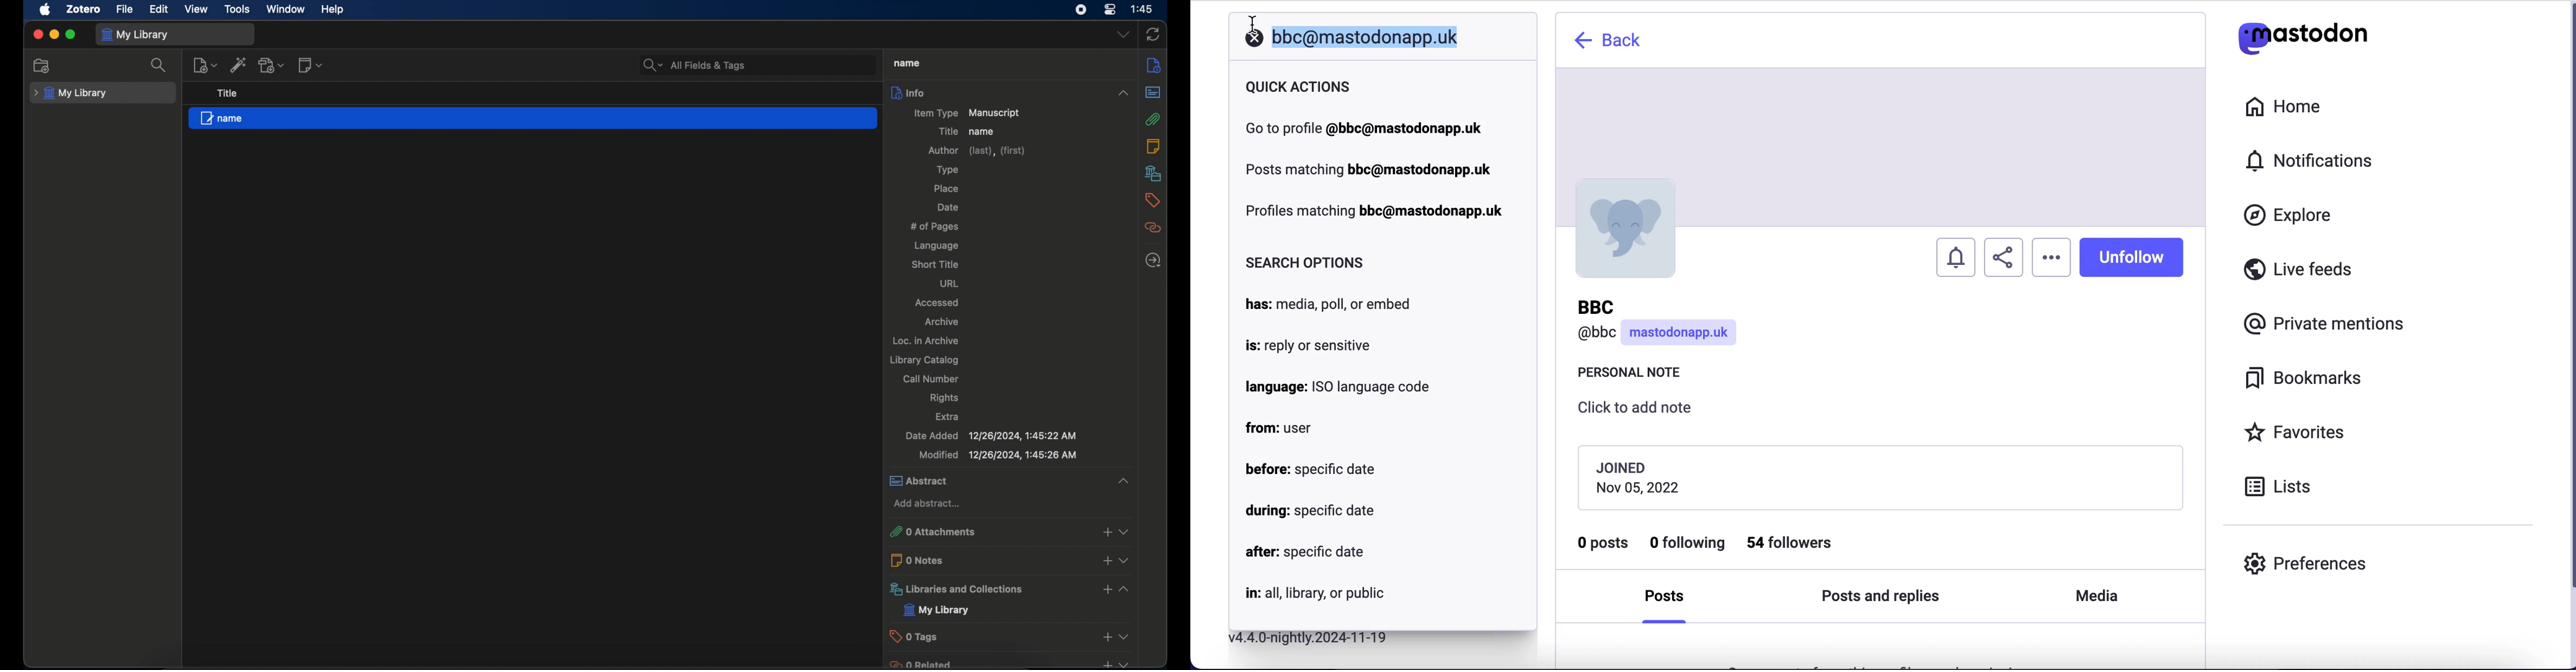 Image resolution: width=2576 pixels, height=672 pixels. What do you see at coordinates (1152, 35) in the screenshot?
I see `sync` at bounding box center [1152, 35].